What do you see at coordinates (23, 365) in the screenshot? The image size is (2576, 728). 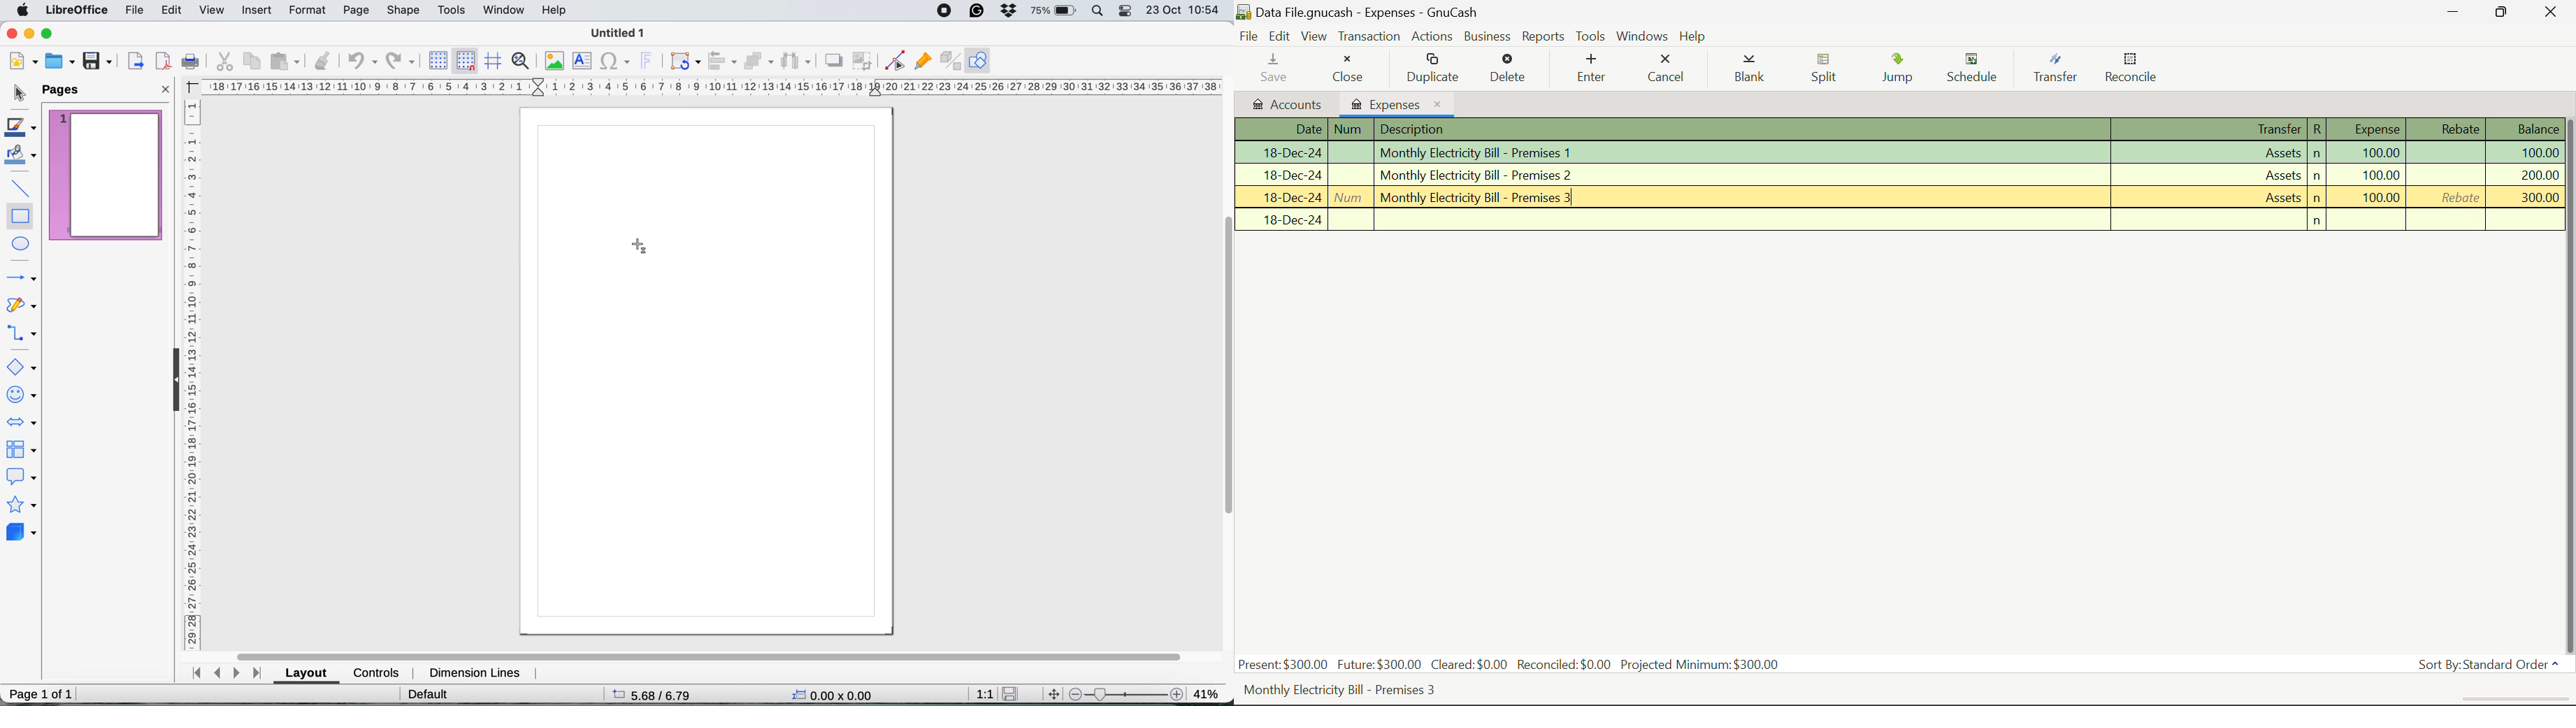 I see `basic shapes` at bounding box center [23, 365].